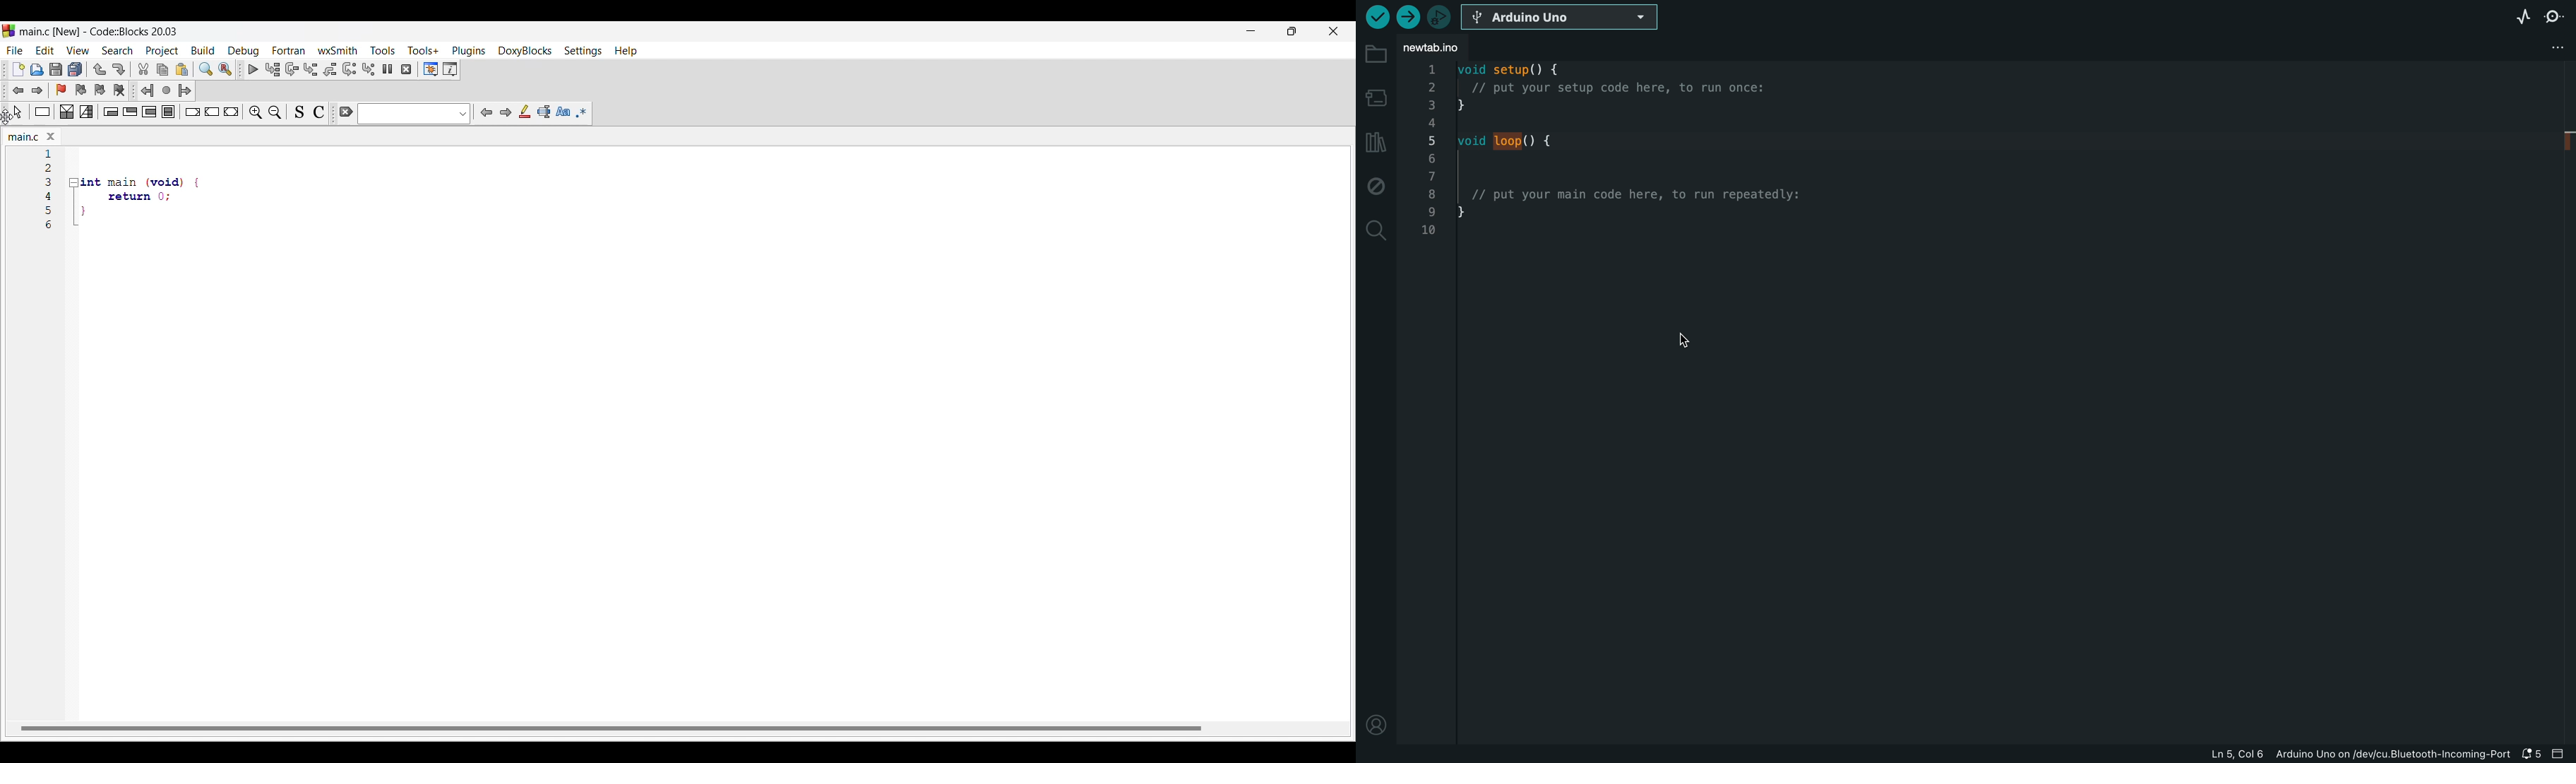 The image size is (2576, 784). What do you see at coordinates (369, 69) in the screenshot?
I see `Step into instruction` at bounding box center [369, 69].